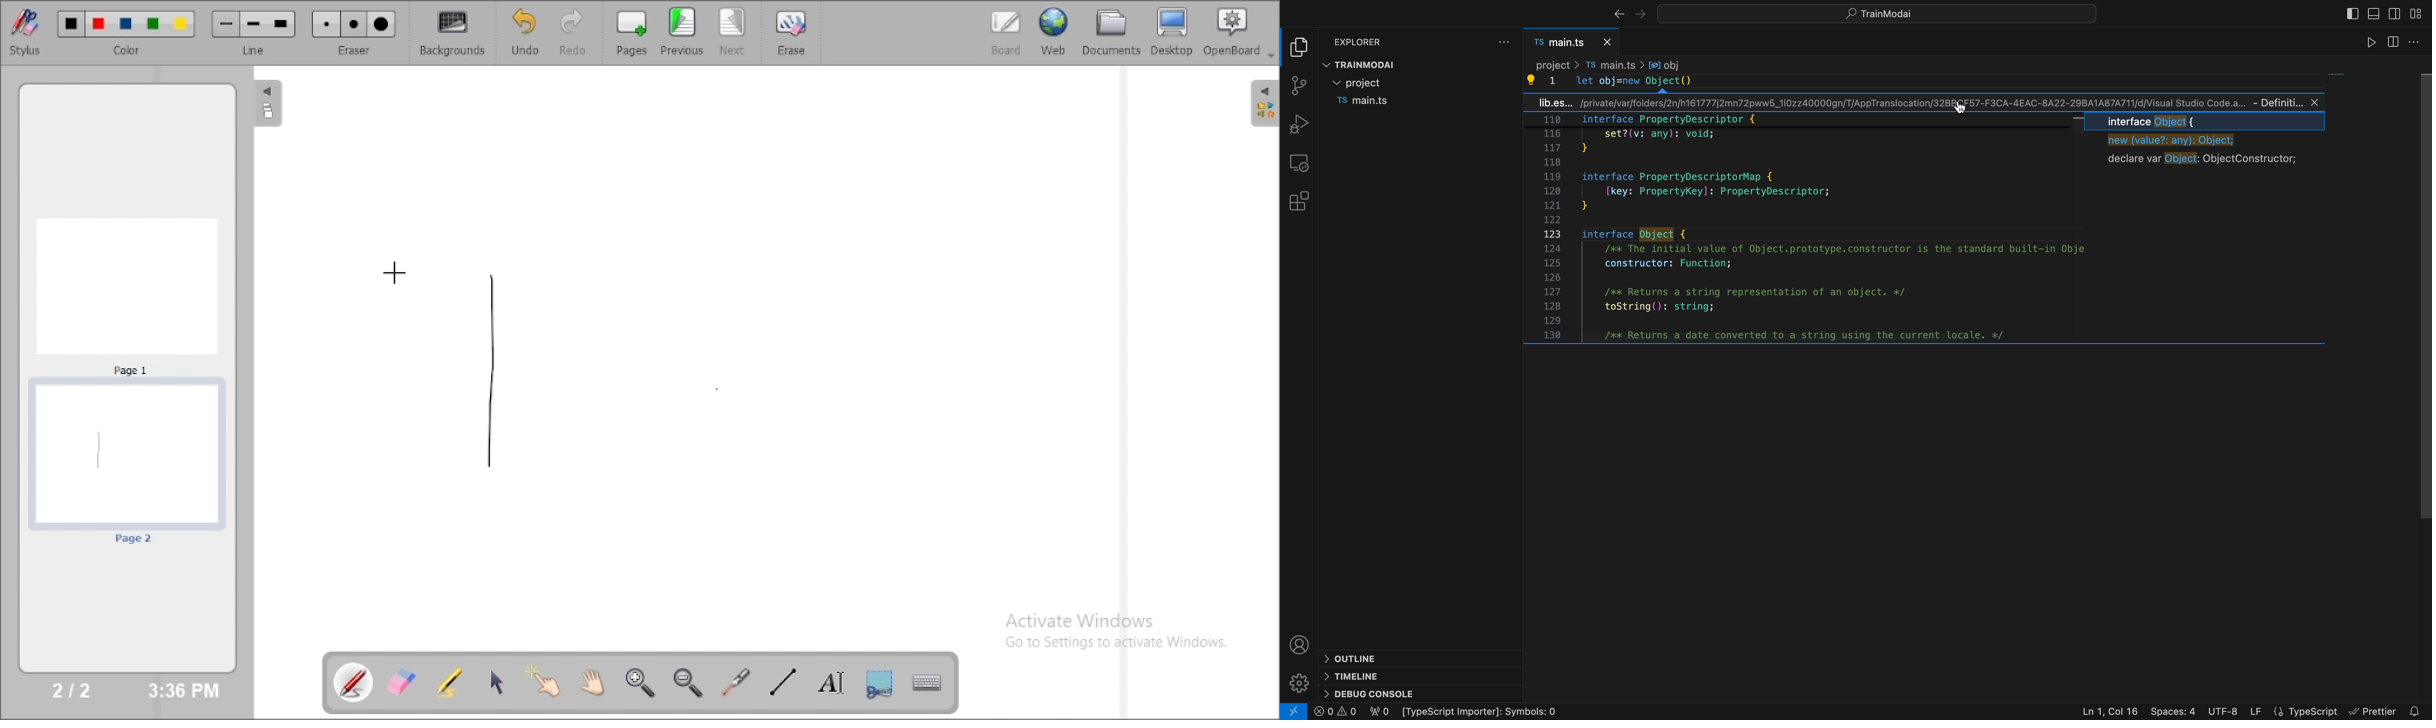 The height and width of the screenshot is (728, 2436). What do you see at coordinates (1926, 208) in the screenshot?
I see `mini definition section` at bounding box center [1926, 208].